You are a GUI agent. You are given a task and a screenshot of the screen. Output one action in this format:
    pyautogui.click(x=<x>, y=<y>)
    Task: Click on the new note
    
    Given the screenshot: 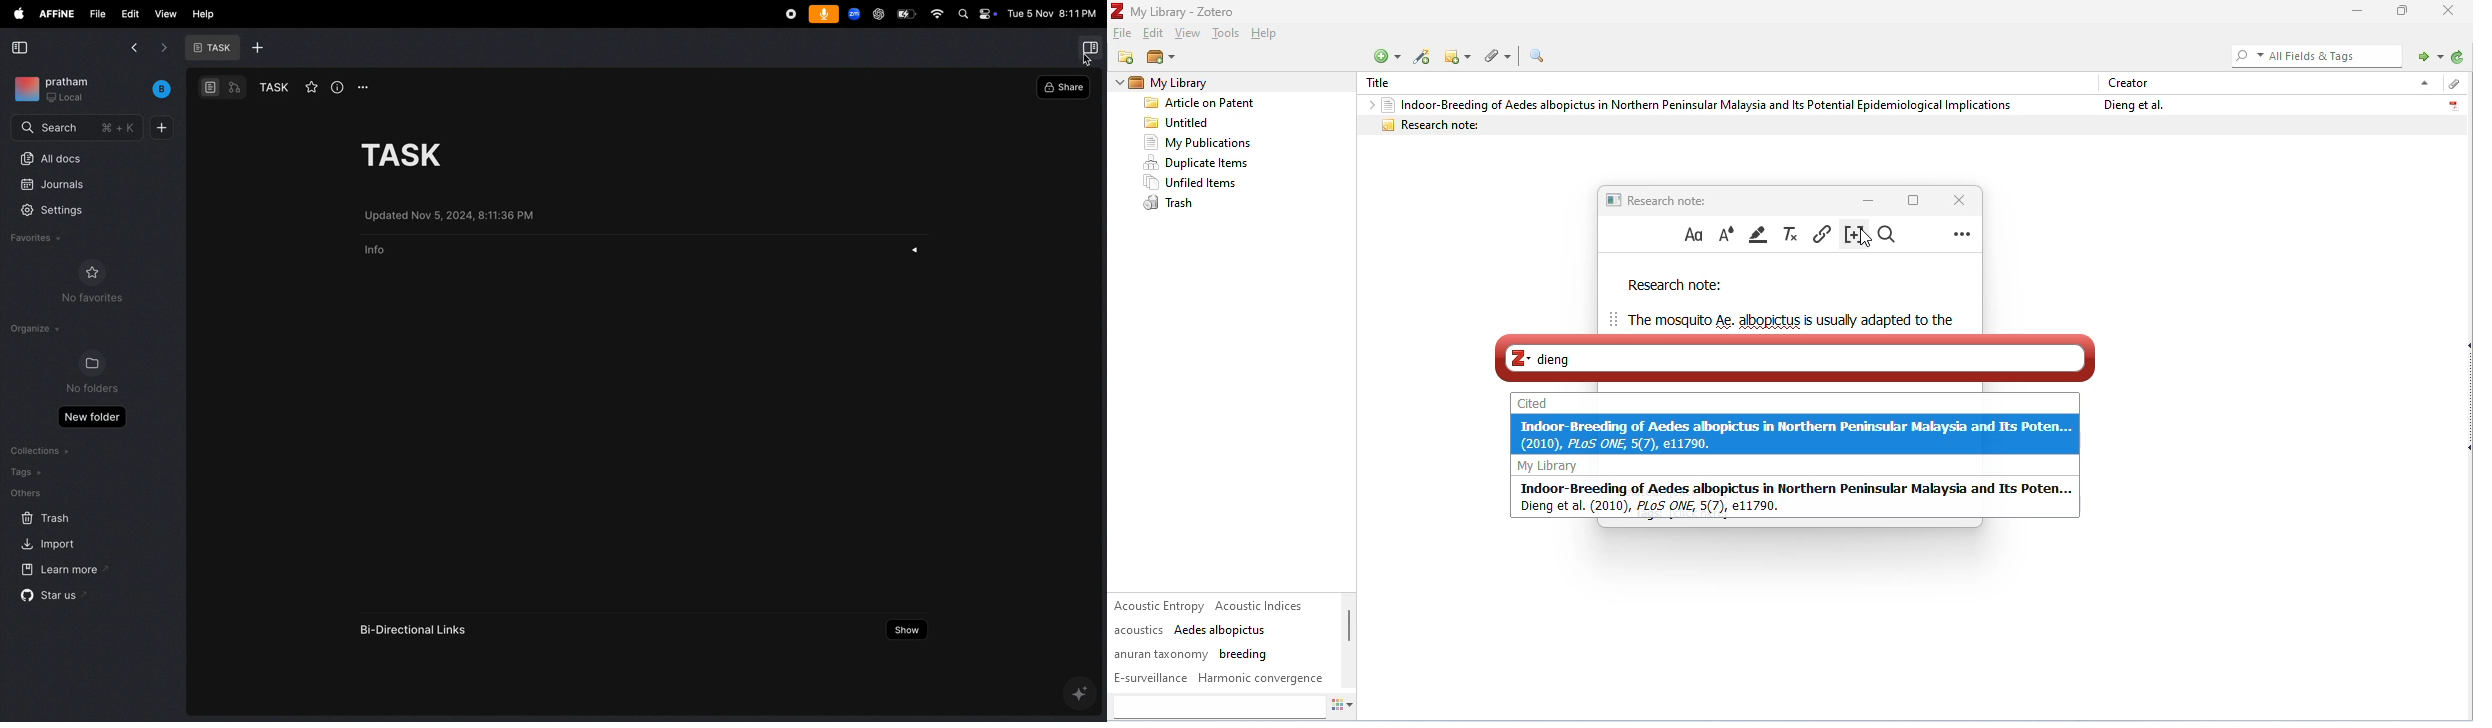 What is the action you would take?
    pyautogui.click(x=1460, y=56)
    